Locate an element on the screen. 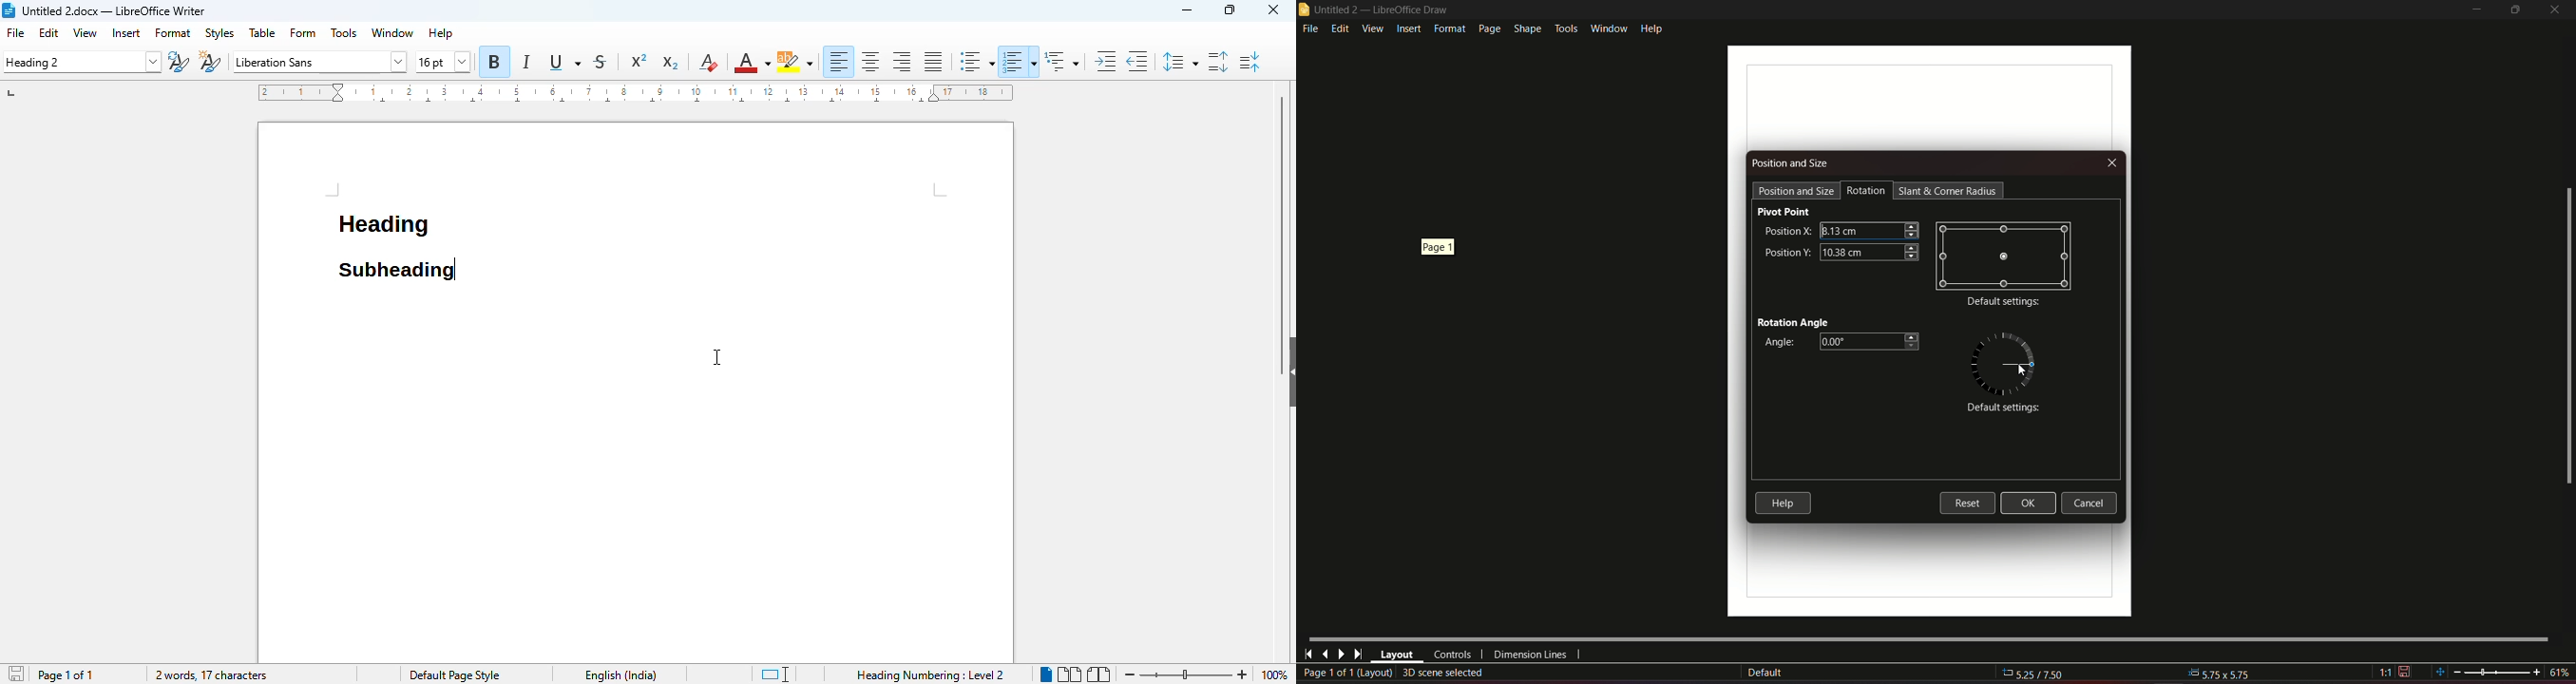 Image resolution: width=2576 pixels, height=700 pixels. Angle is located at coordinates (1777, 343).